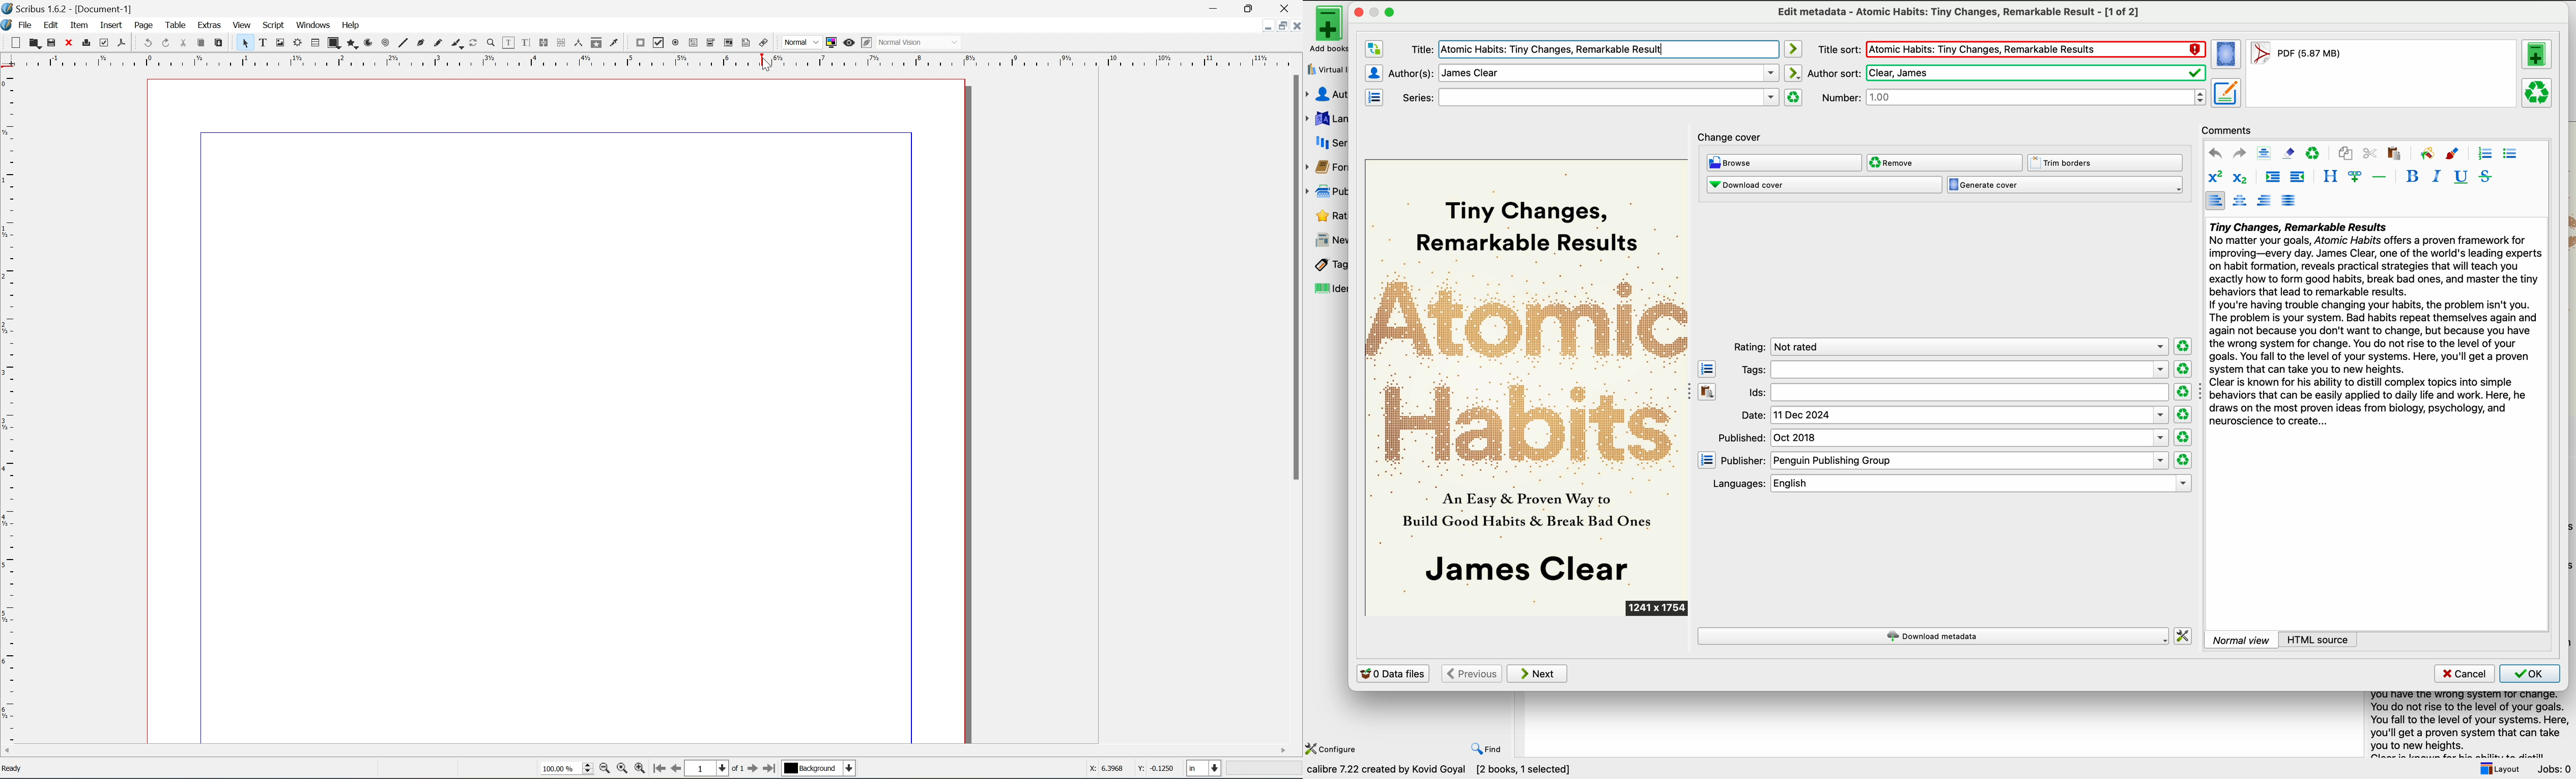  Describe the element at coordinates (1947, 484) in the screenshot. I see `languages: english` at that location.